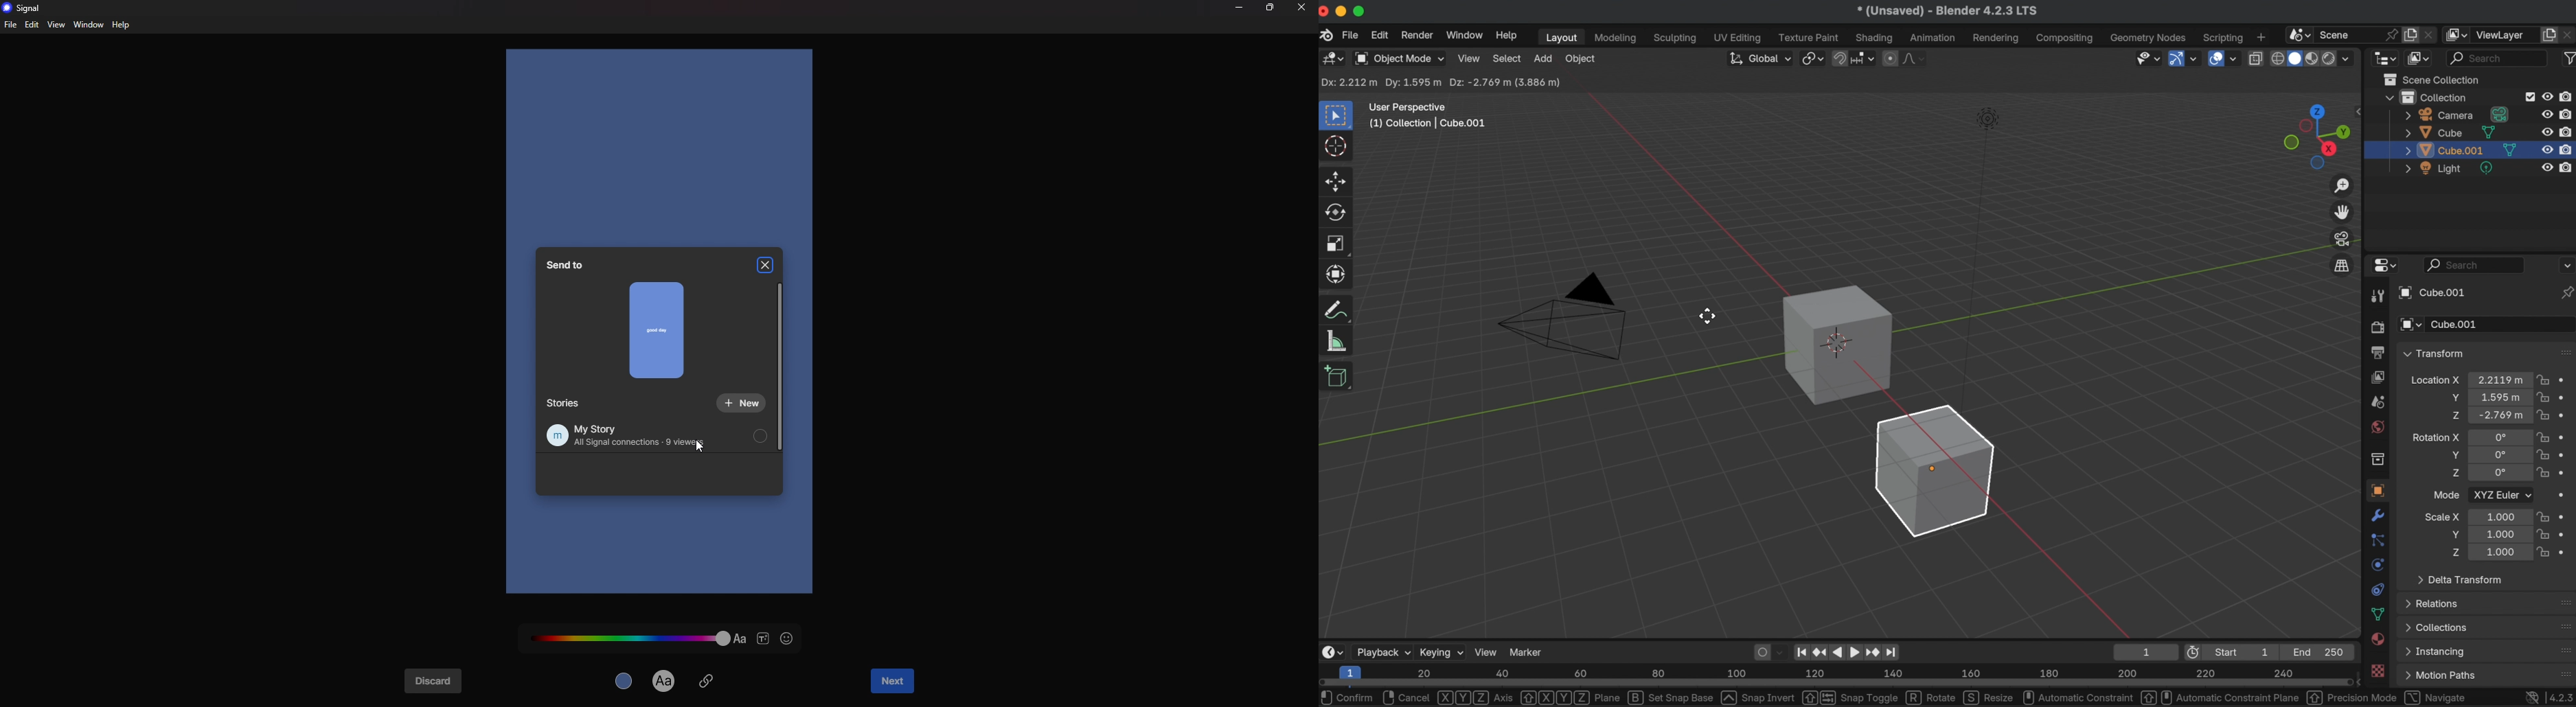 The width and height of the screenshot is (2576, 728). Describe the element at coordinates (2452, 534) in the screenshot. I see `scale Y` at that location.